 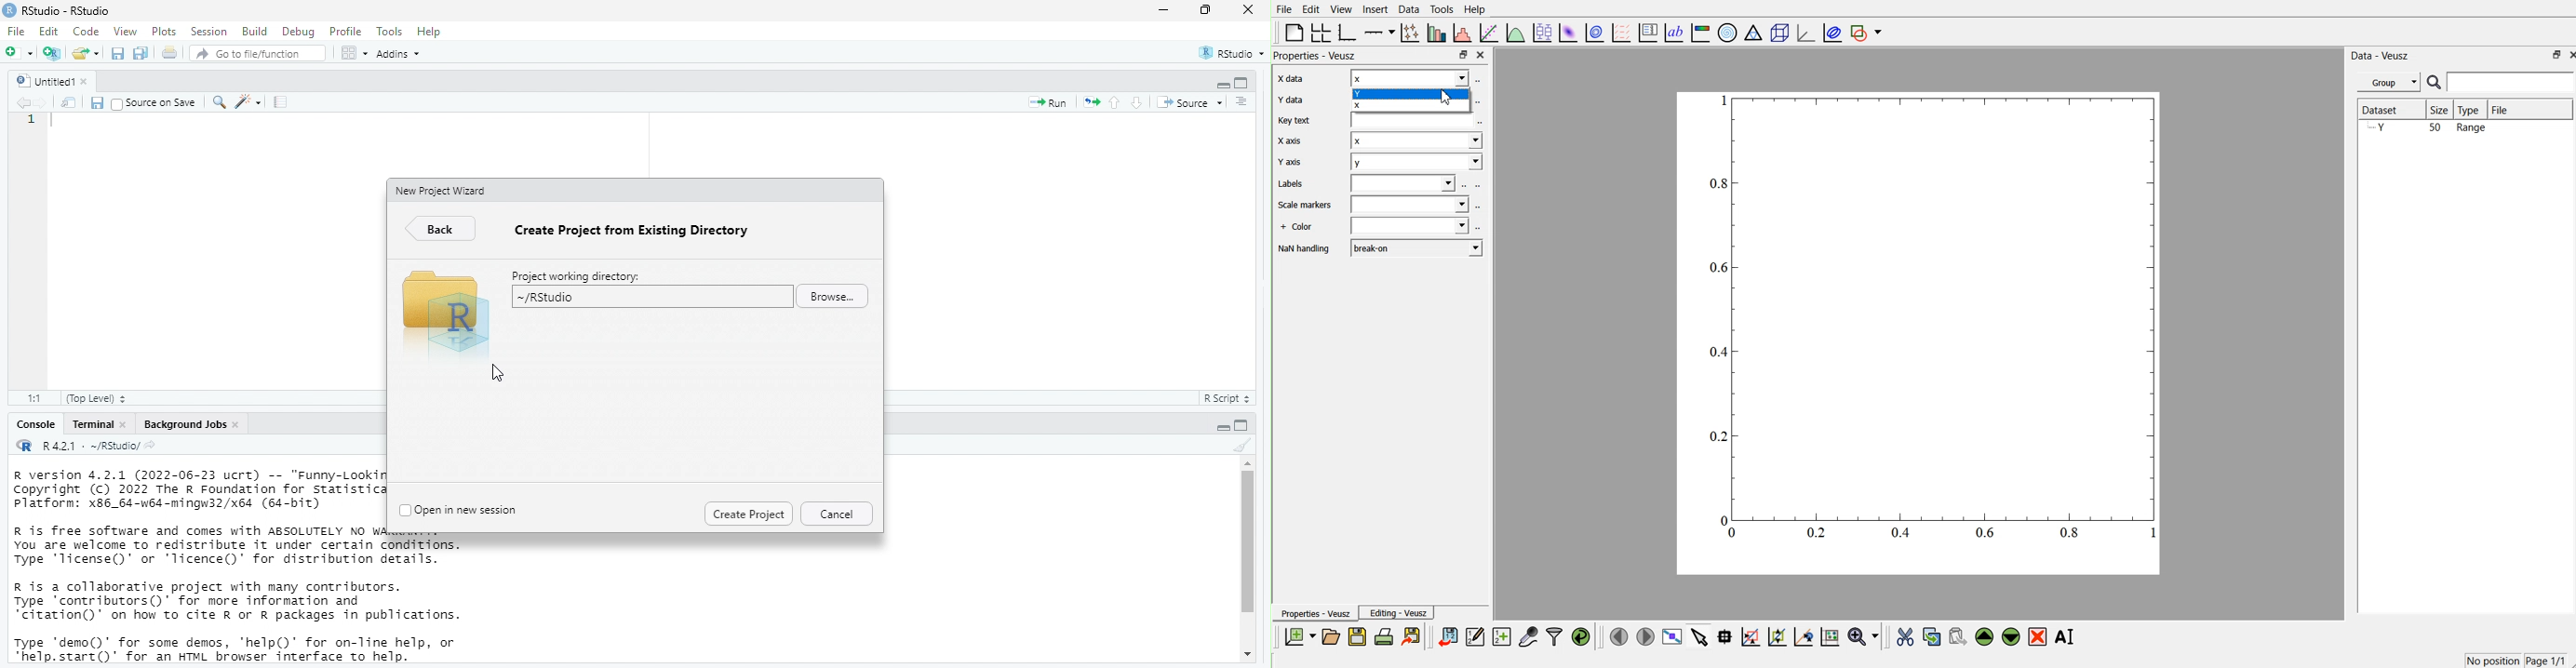 I want to click on save current document, so click(x=116, y=54).